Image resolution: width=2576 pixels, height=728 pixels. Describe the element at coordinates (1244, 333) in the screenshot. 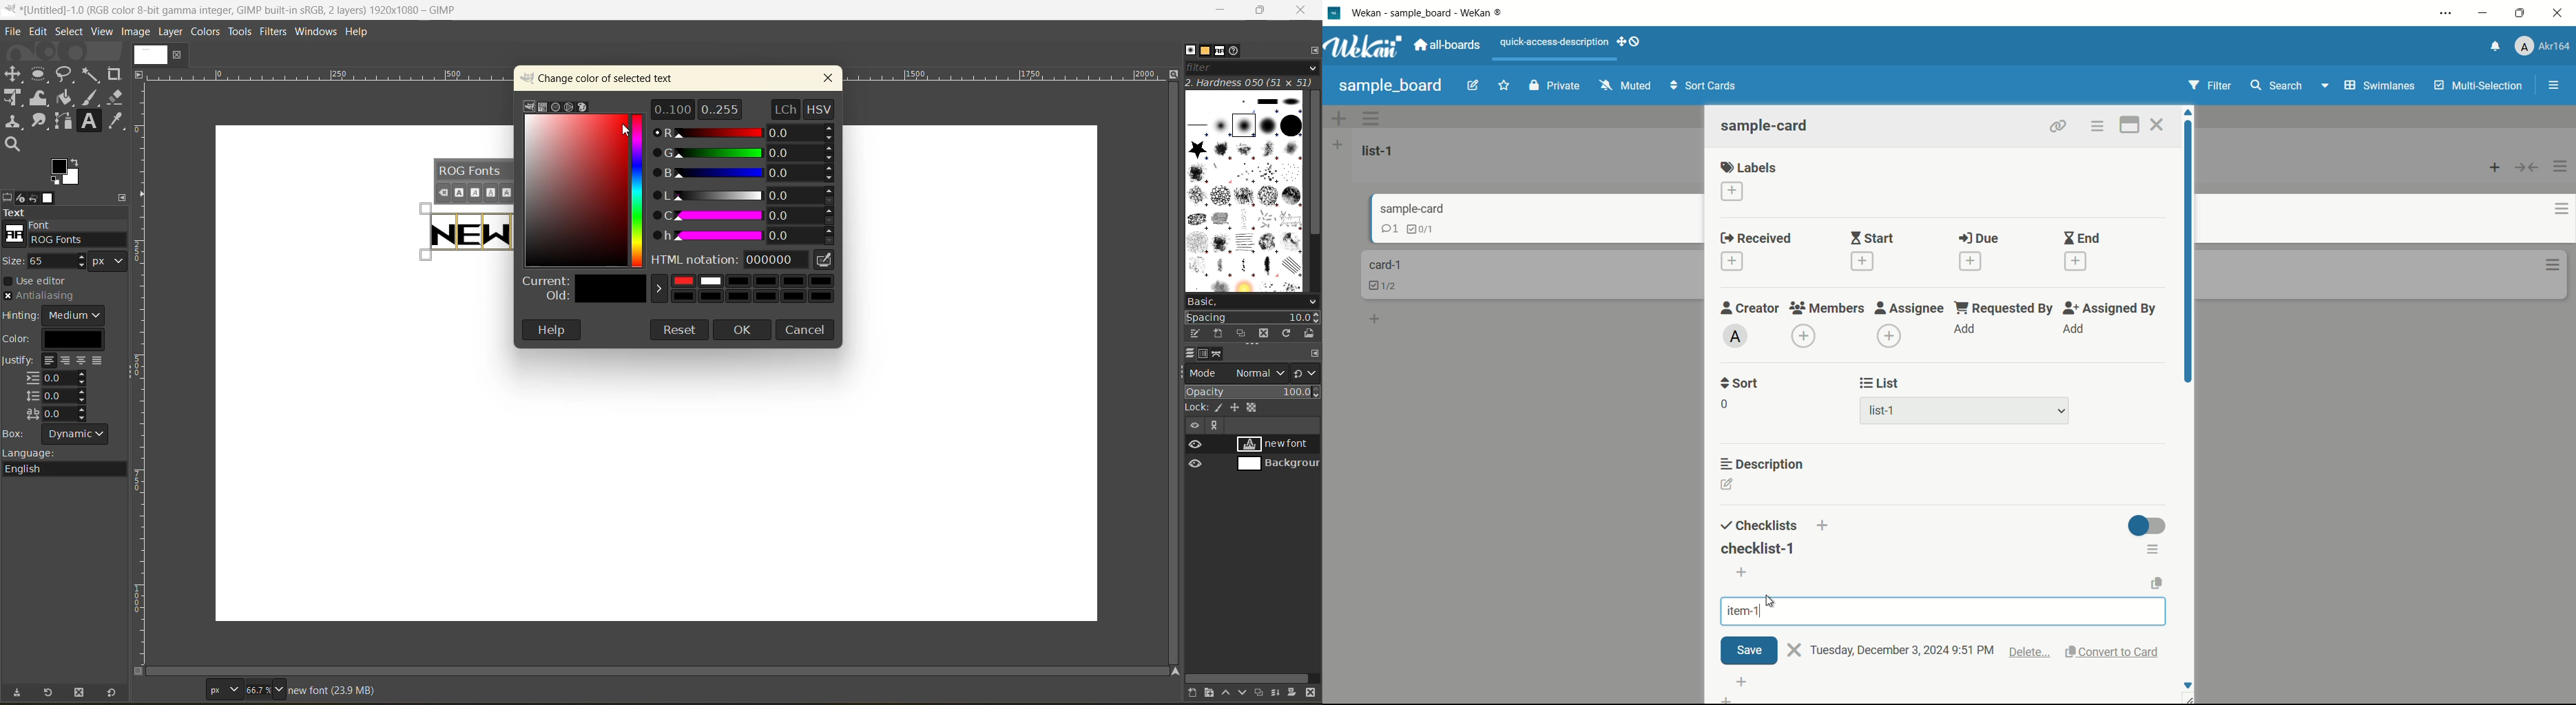

I see `duplicate this brush` at that location.